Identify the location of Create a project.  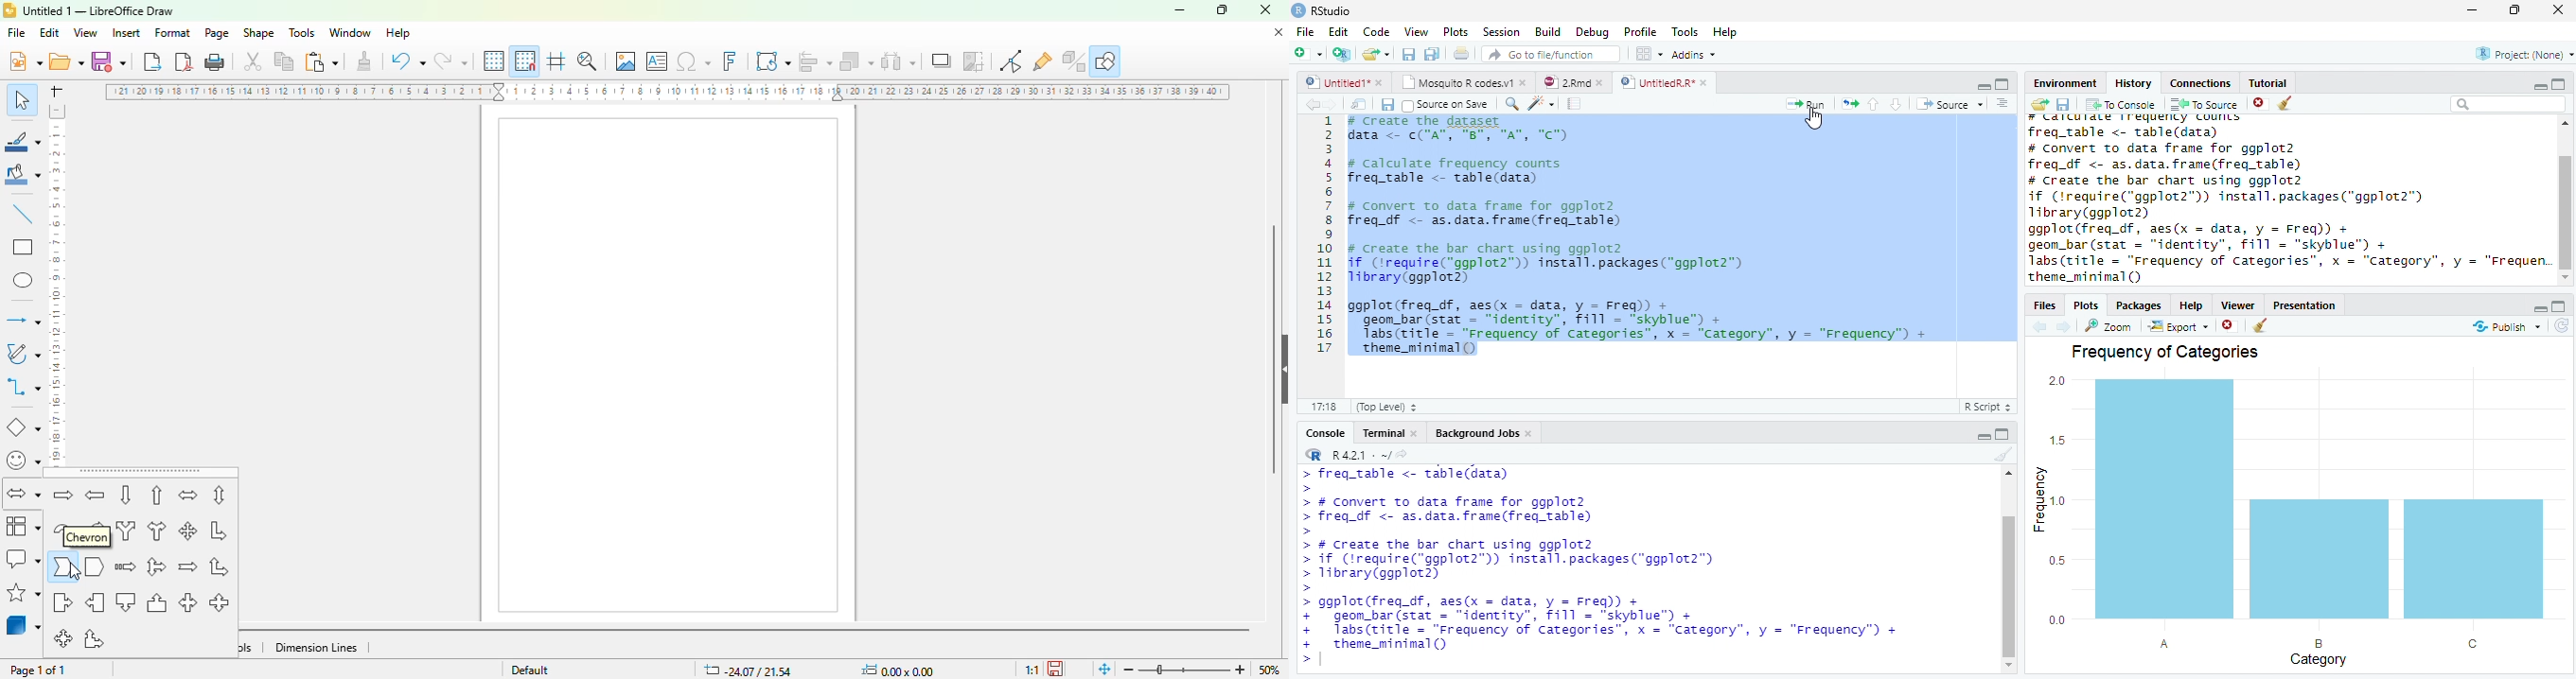
(1340, 53).